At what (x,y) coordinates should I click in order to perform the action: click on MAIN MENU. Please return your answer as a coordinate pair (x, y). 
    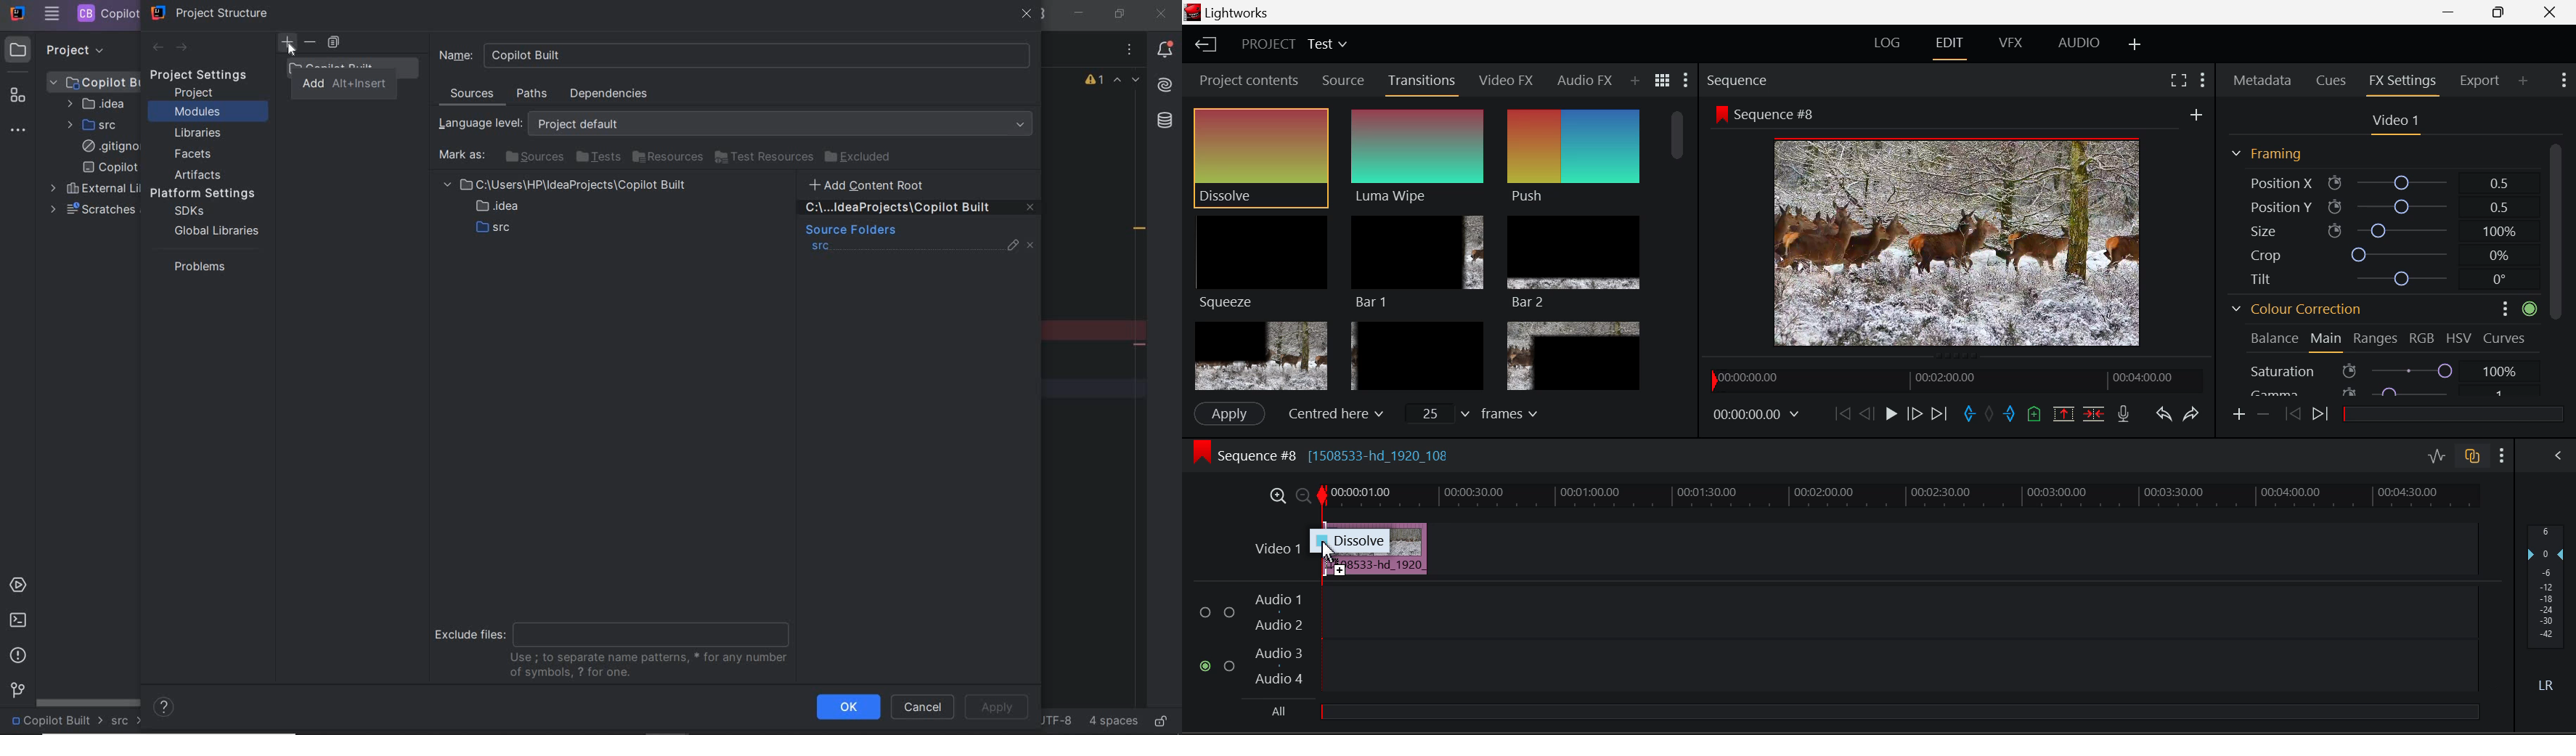
    Looking at the image, I should click on (51, 14).